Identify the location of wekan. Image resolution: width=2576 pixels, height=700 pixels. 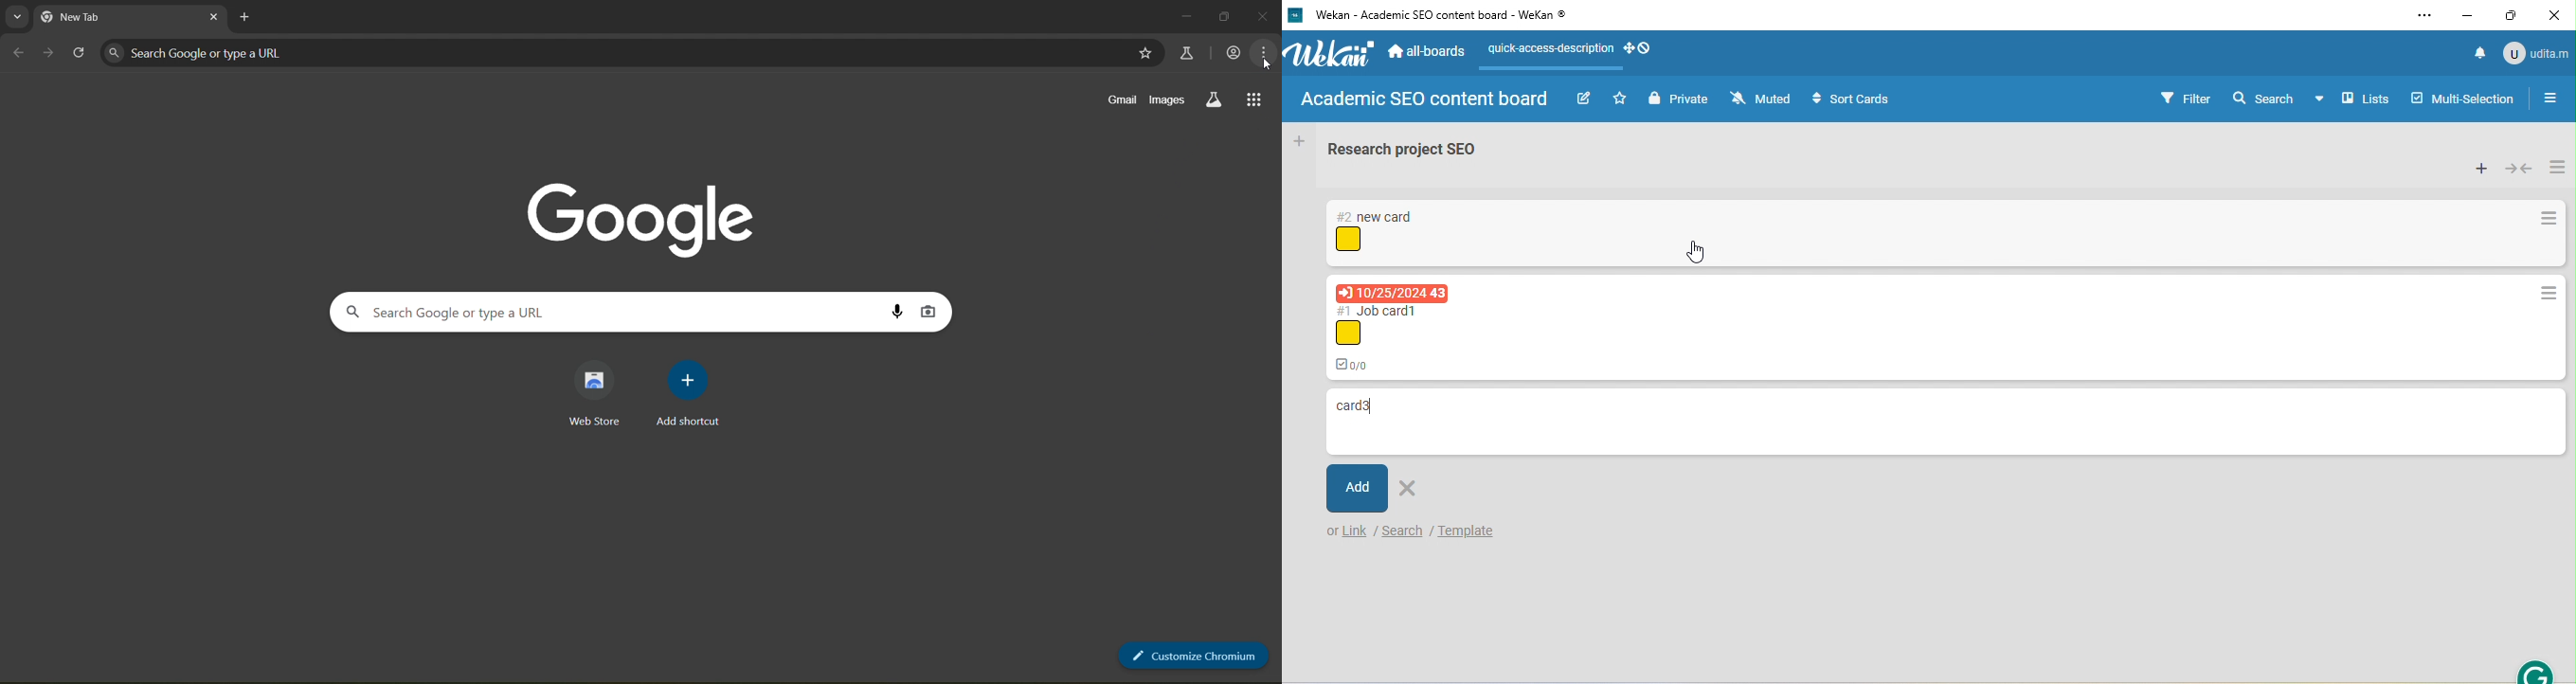
(1332, 55).